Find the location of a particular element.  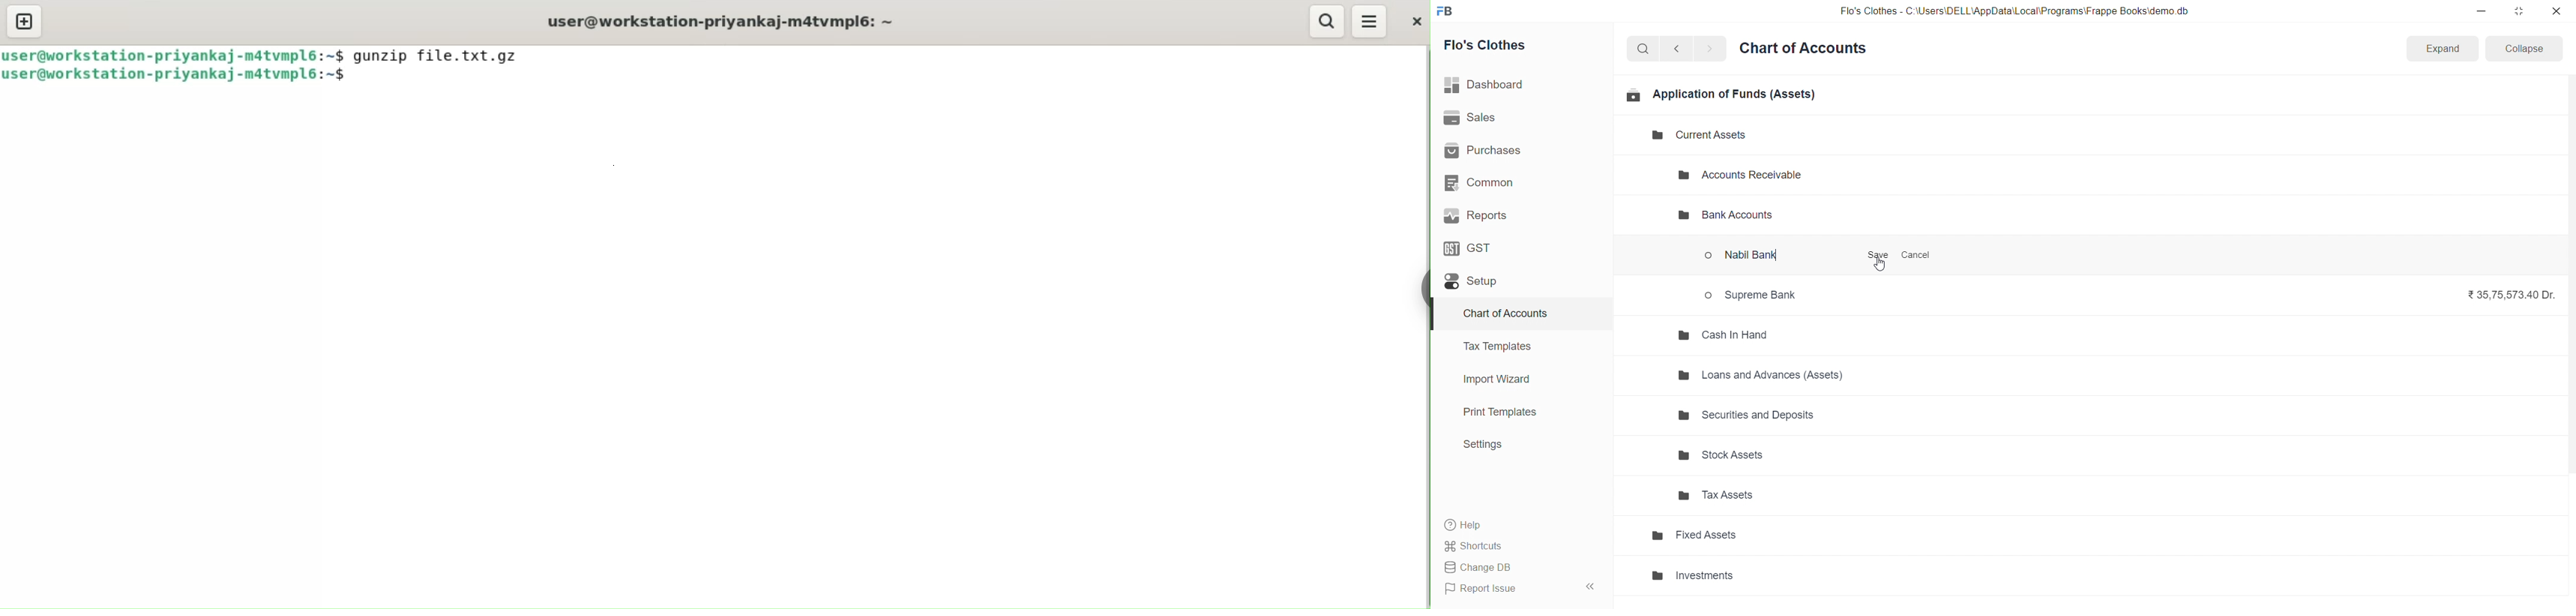

Cash In Hand is located at coordinates (1728, 334).